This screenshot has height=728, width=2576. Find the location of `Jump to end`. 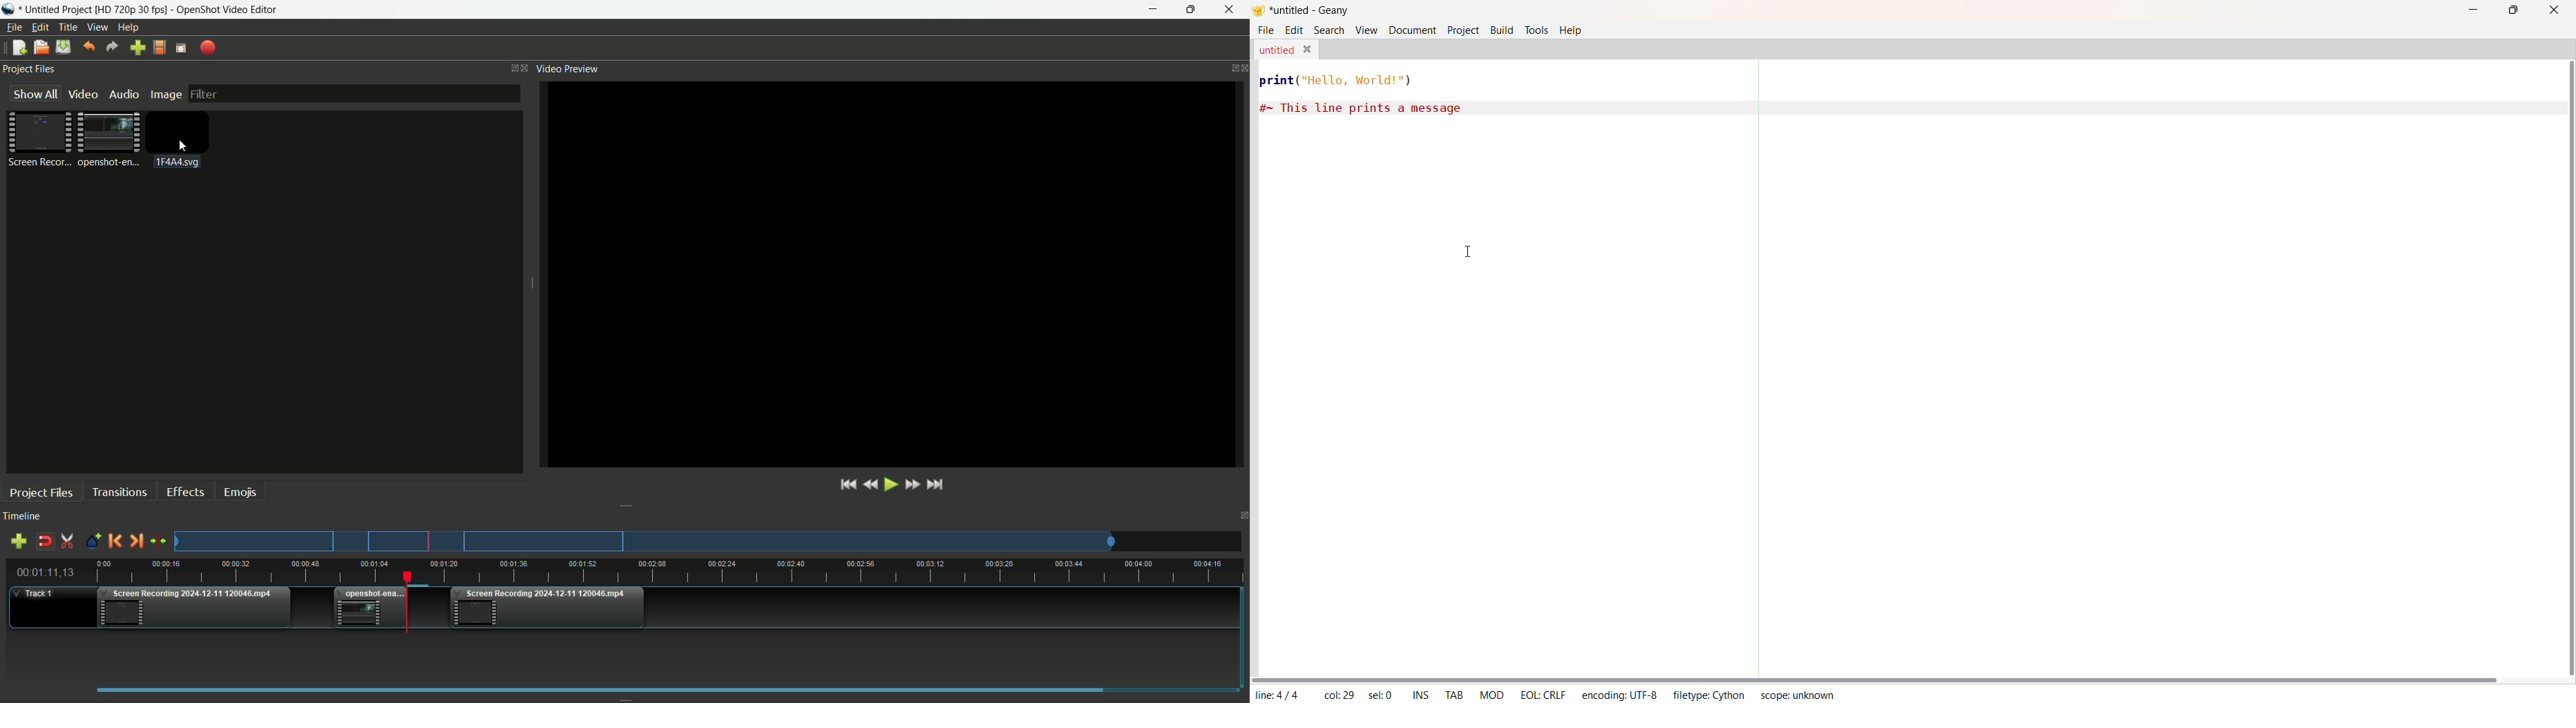

Jump to end is located at coordinates (936, 484).